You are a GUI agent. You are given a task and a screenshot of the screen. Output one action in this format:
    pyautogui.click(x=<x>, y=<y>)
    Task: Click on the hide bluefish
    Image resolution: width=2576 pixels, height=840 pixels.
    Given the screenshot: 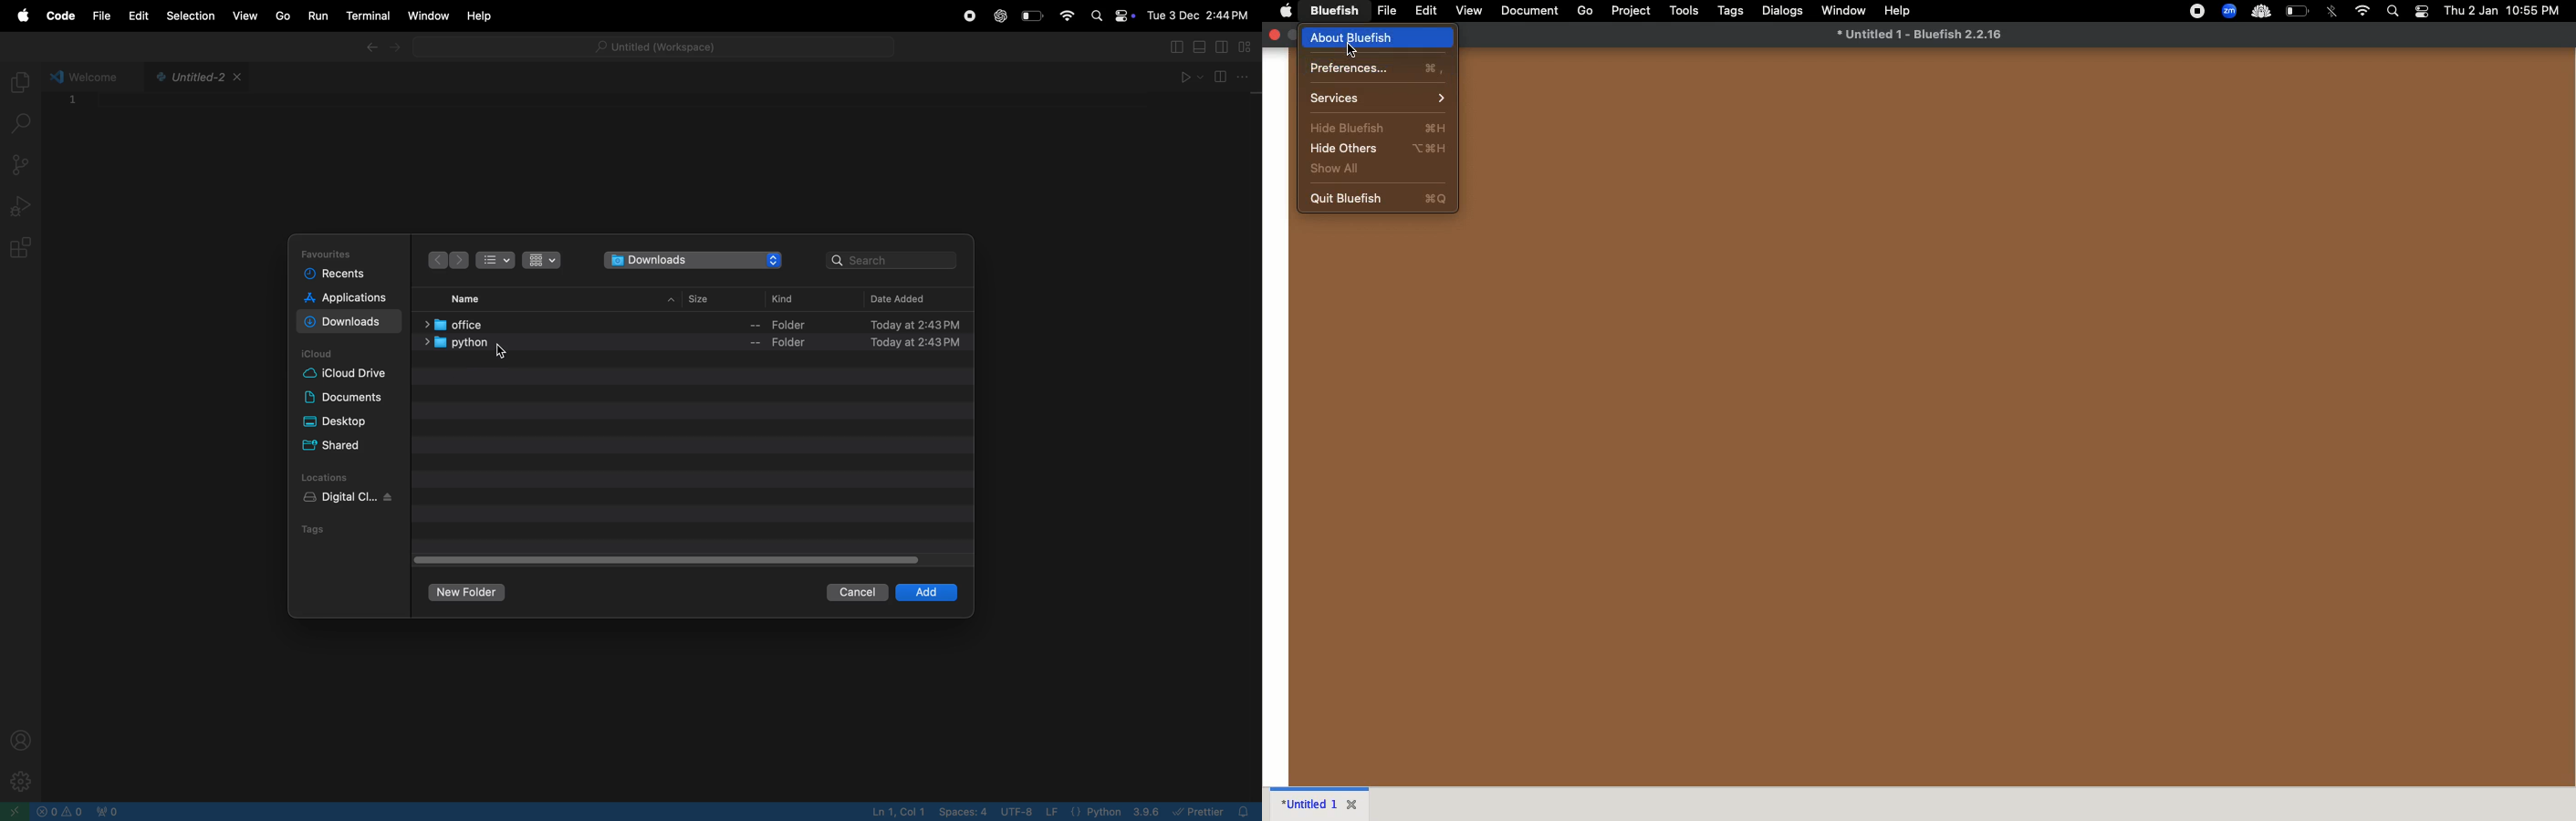 What is the action you would take?
    pyautogui.click(x=1377, y=126)
    